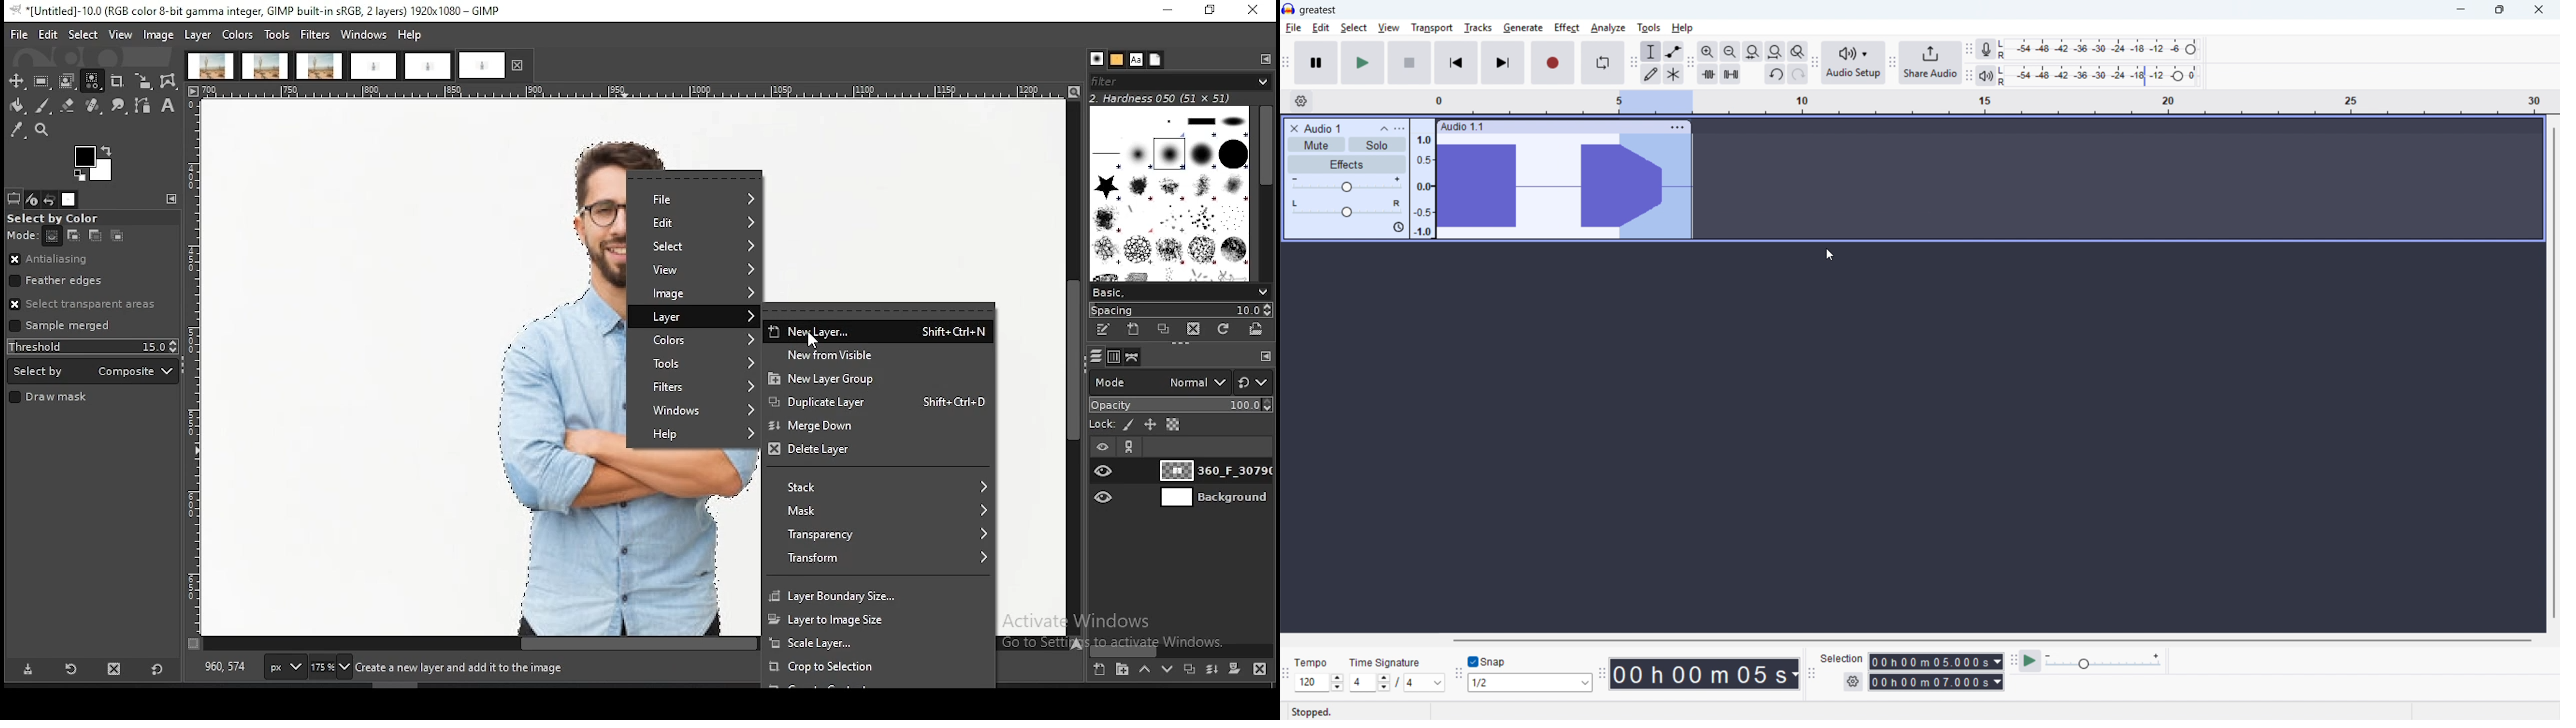 This screenshot has height=728, width=2576. Describe the element at coordinates (1937, 681) in the screenshot. I see `Selection end time` at that location.